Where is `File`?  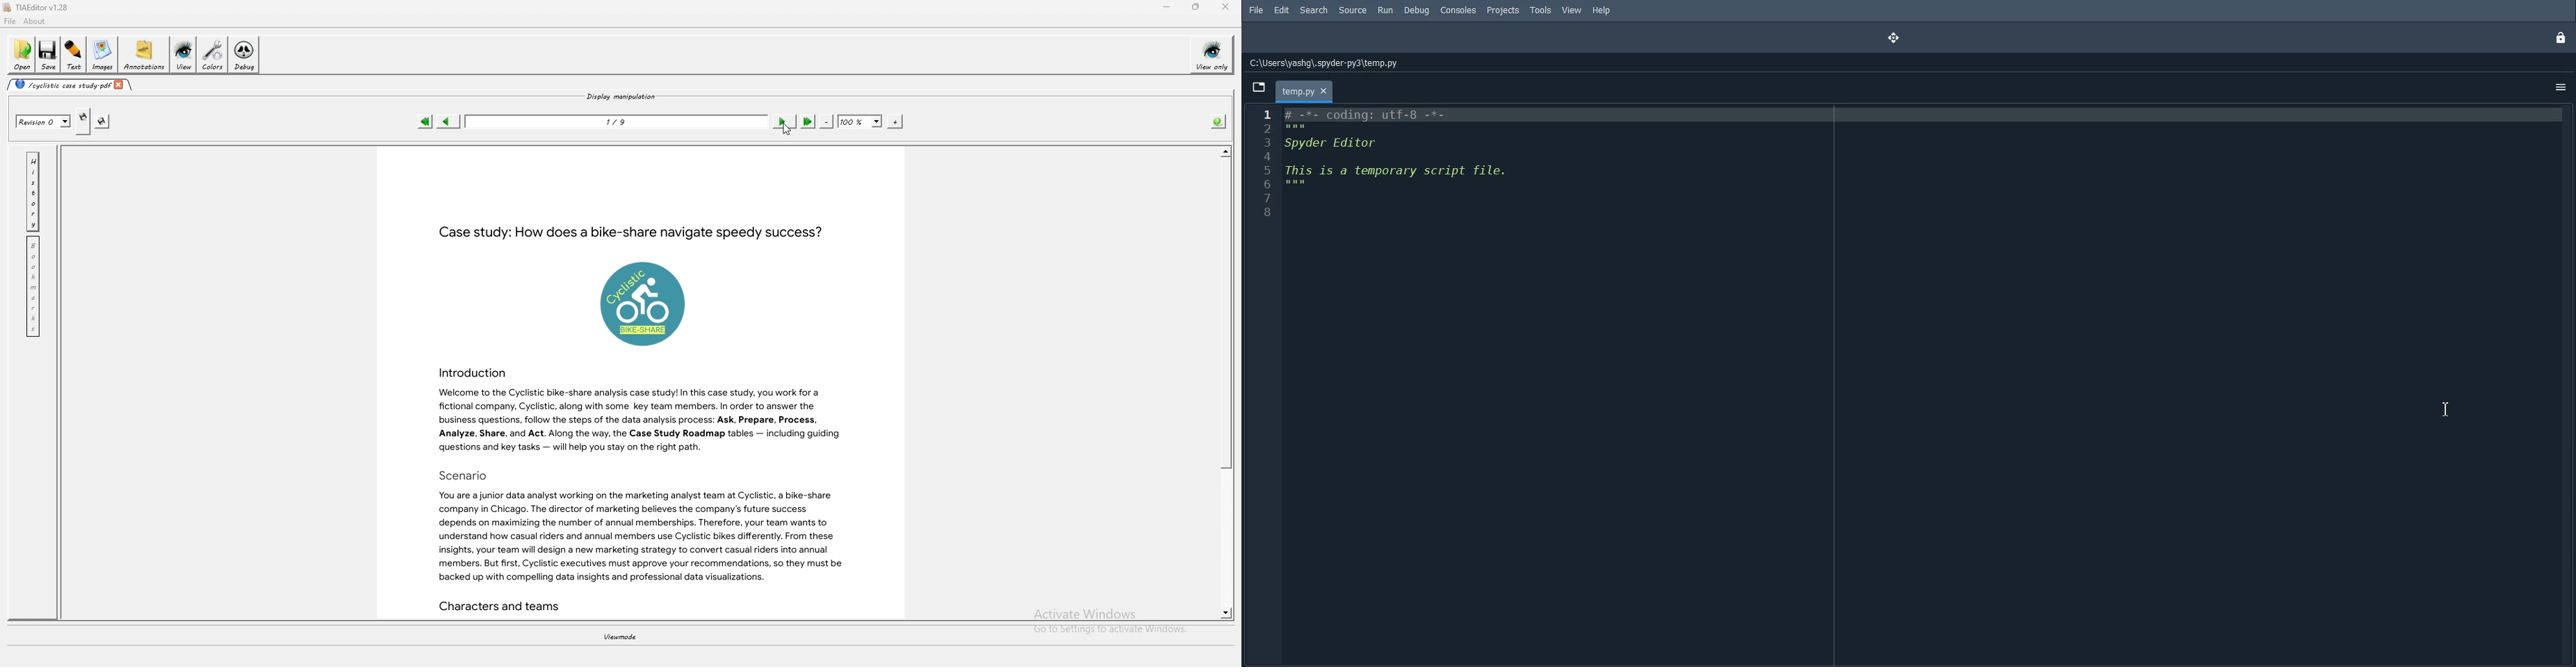 File is located at coordinates (1257, 10).